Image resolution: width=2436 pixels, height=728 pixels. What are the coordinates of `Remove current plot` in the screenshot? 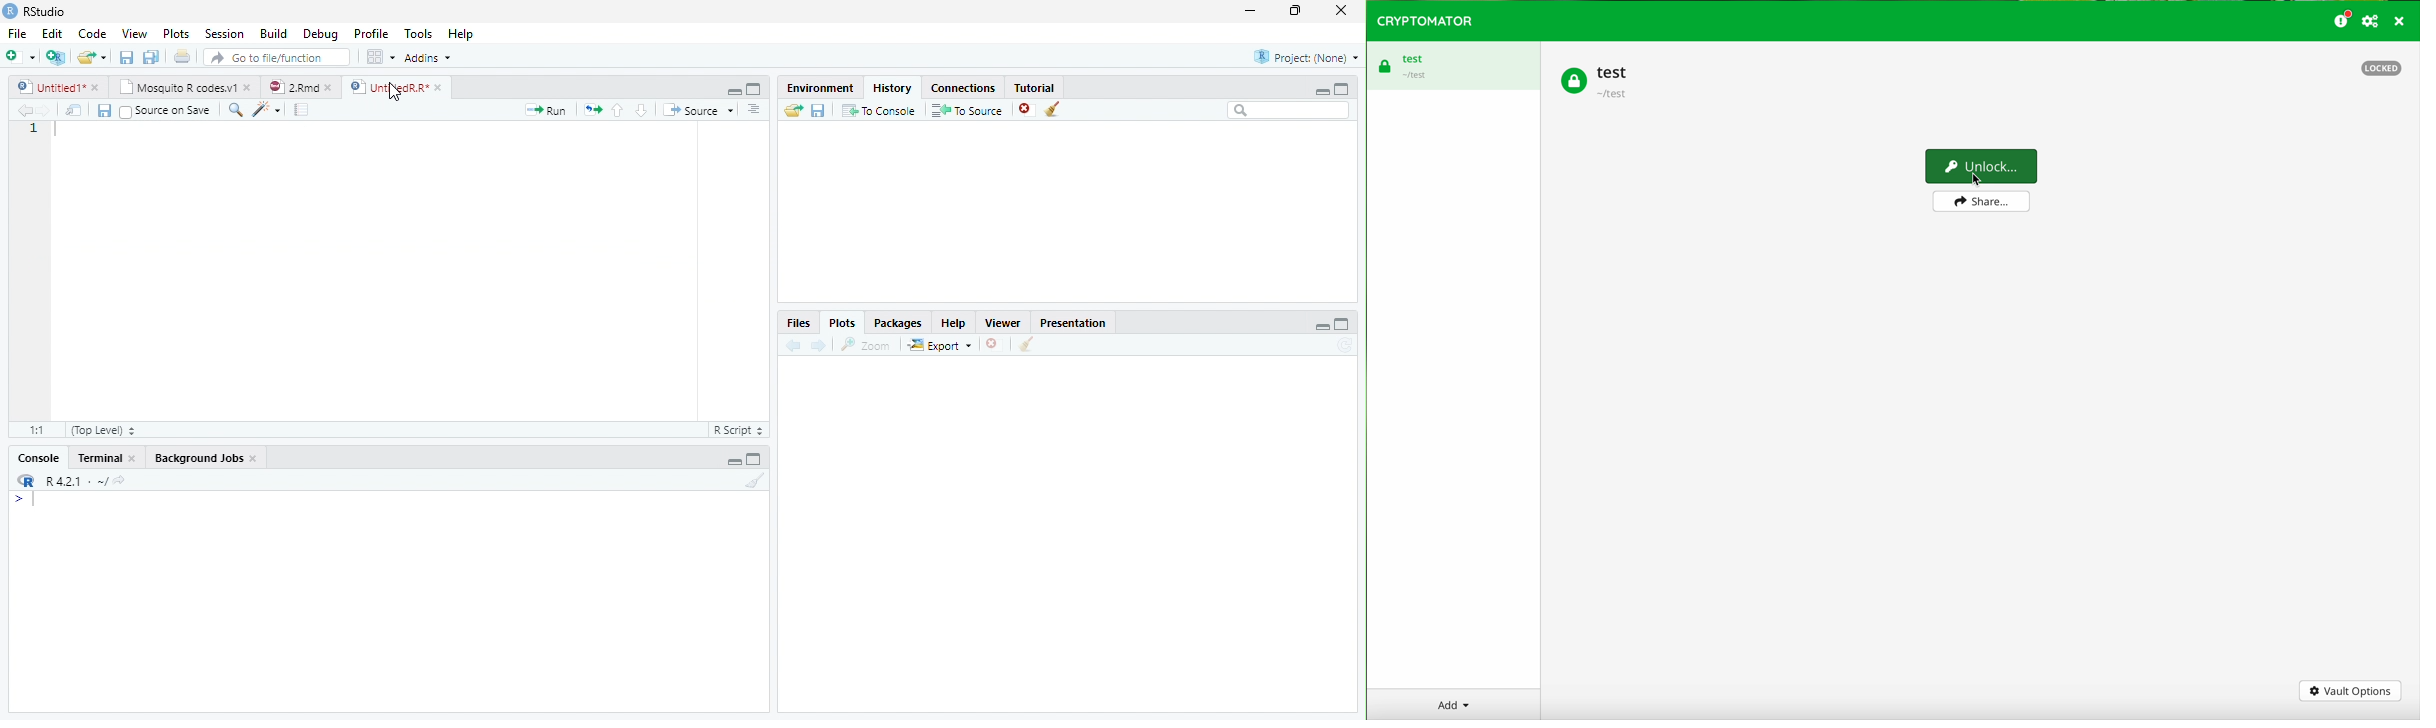 It's located at (996, 344).